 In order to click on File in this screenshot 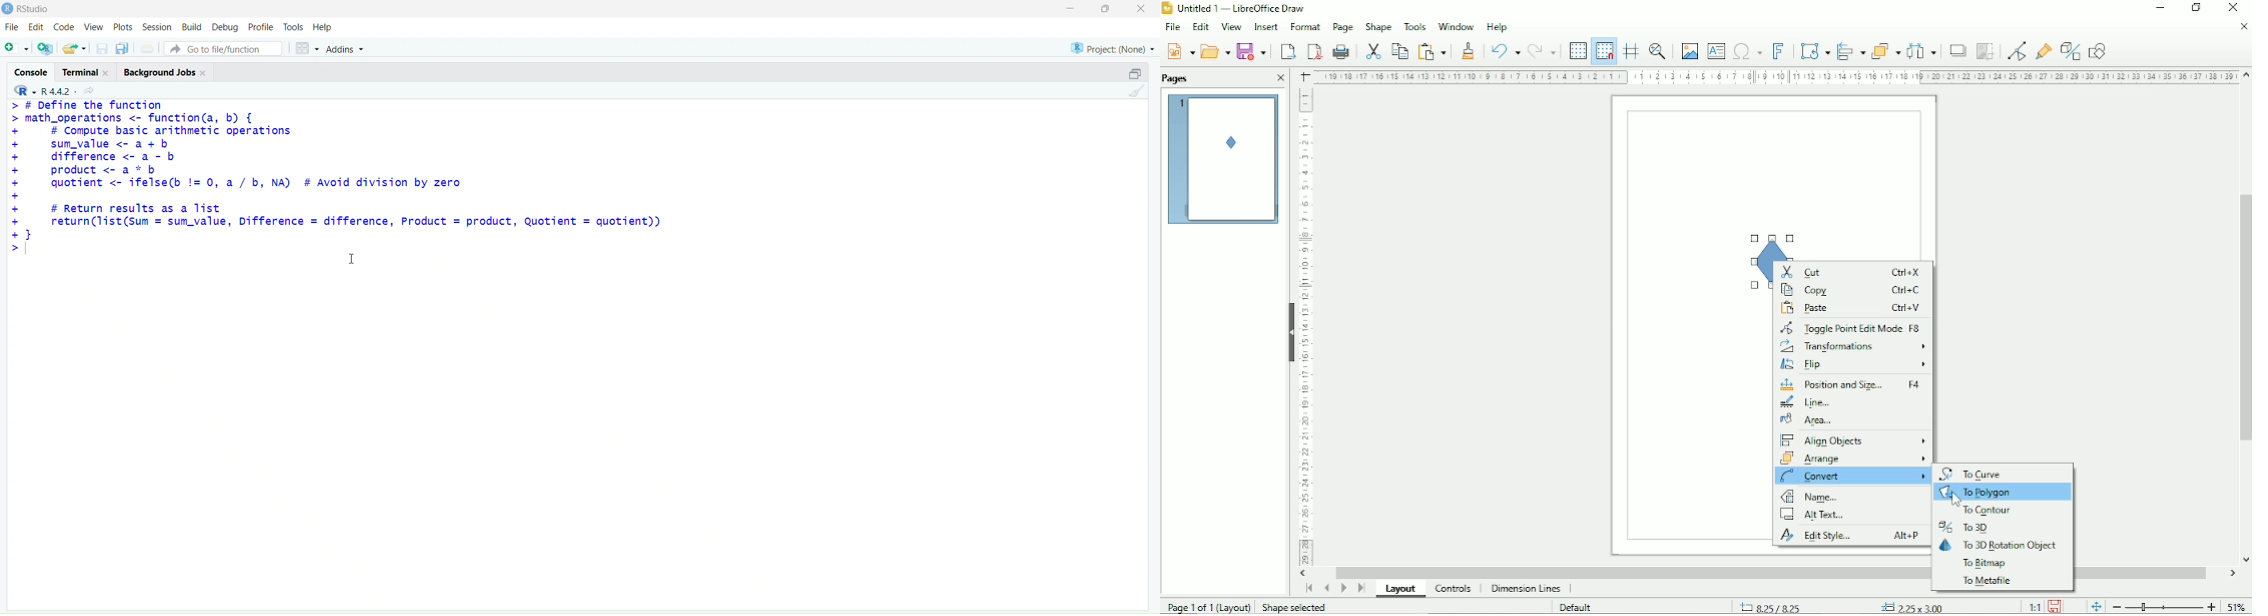, I will do `click(1173, 27)`.